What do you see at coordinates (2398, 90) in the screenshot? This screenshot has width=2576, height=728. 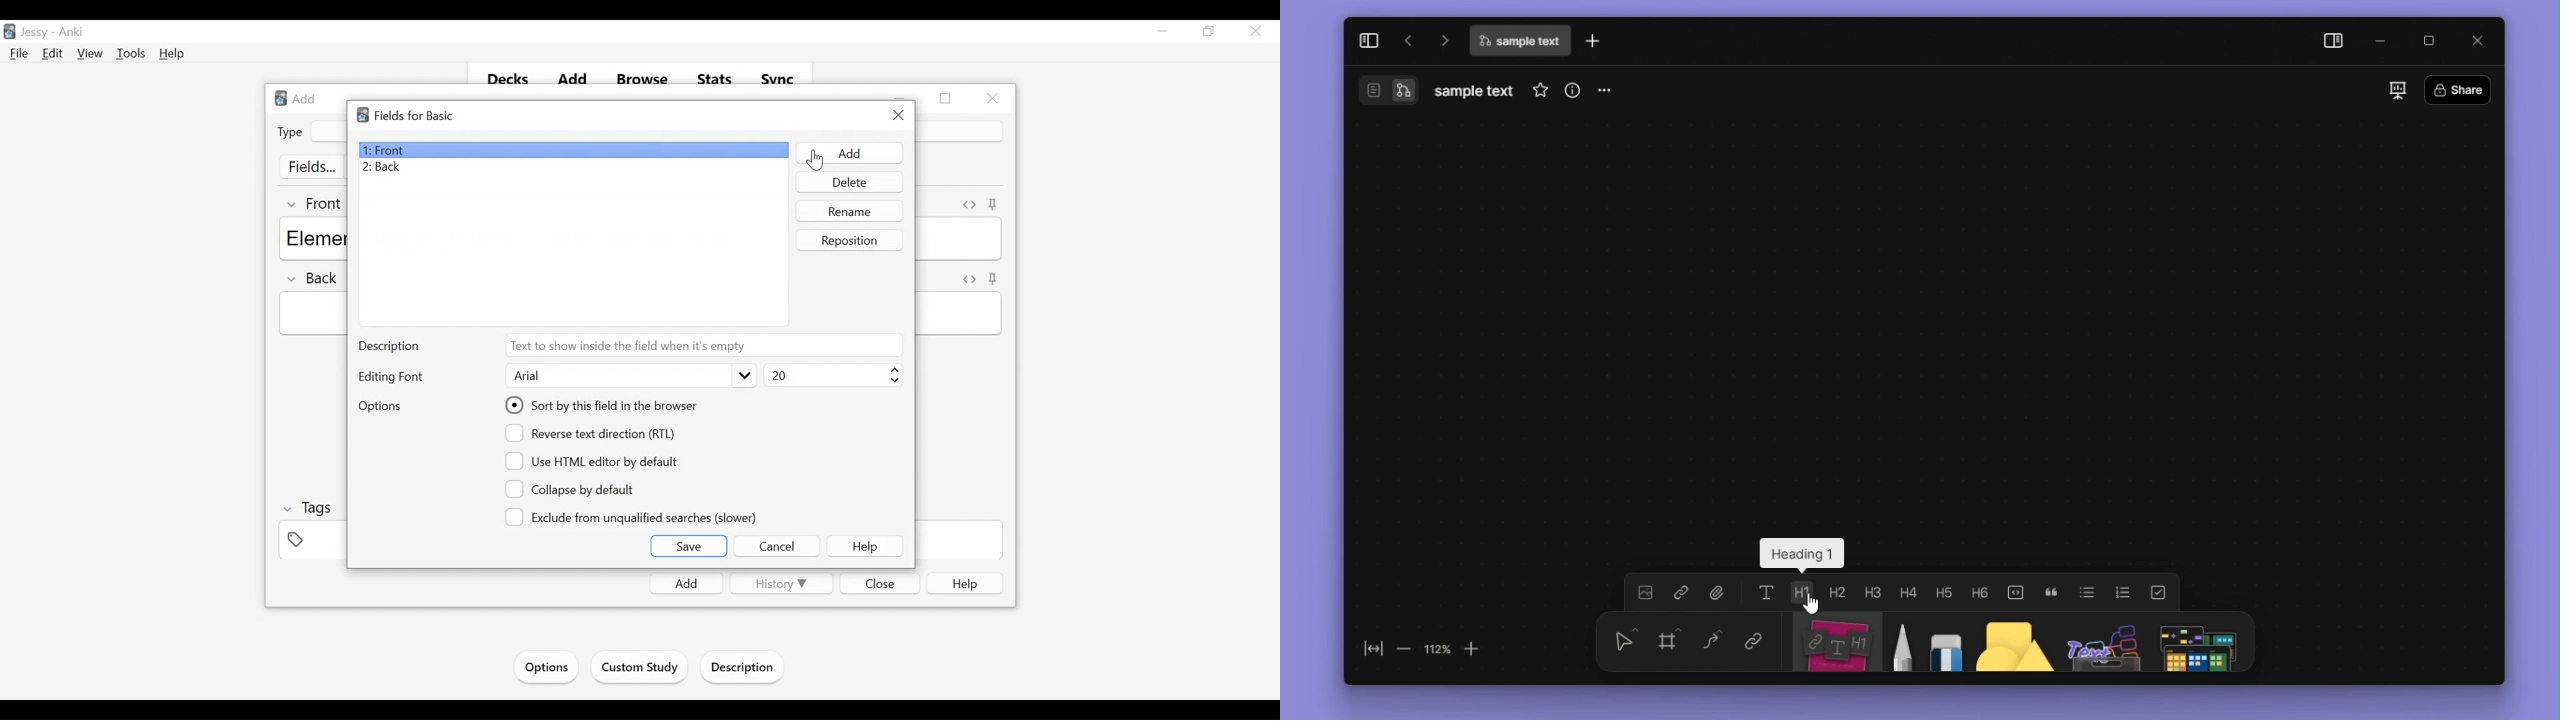 I see `slideshow` at bounding box center [2398, 90].